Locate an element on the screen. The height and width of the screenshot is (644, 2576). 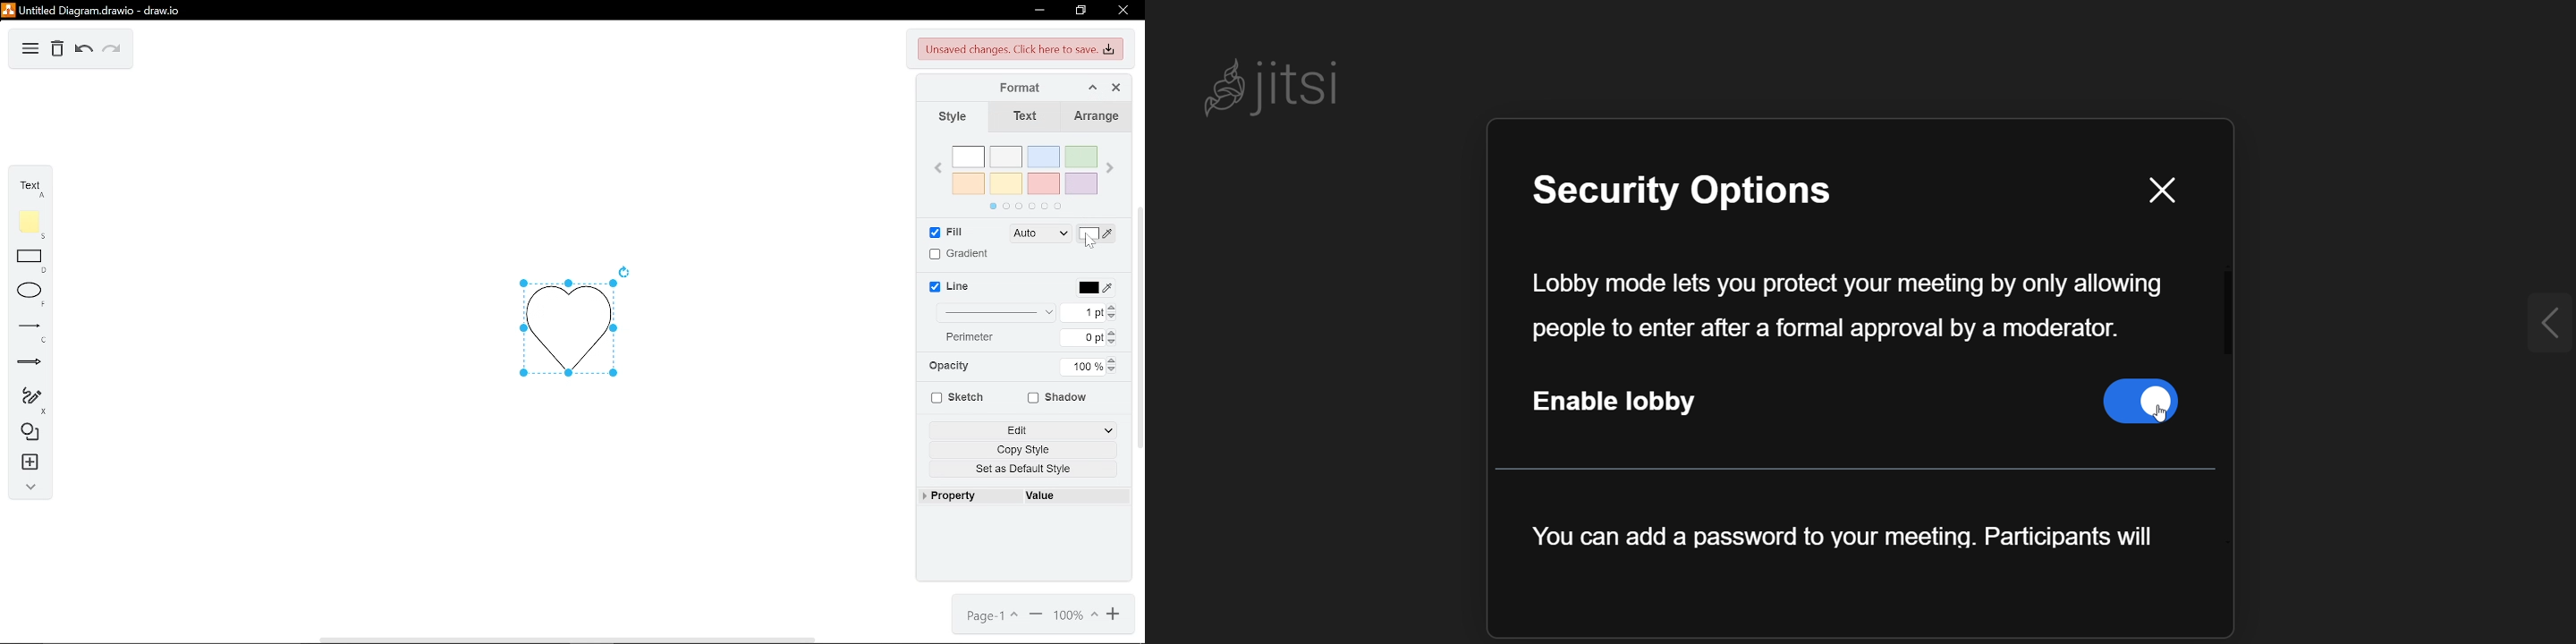
gradient is located at coordinates (958, 254).